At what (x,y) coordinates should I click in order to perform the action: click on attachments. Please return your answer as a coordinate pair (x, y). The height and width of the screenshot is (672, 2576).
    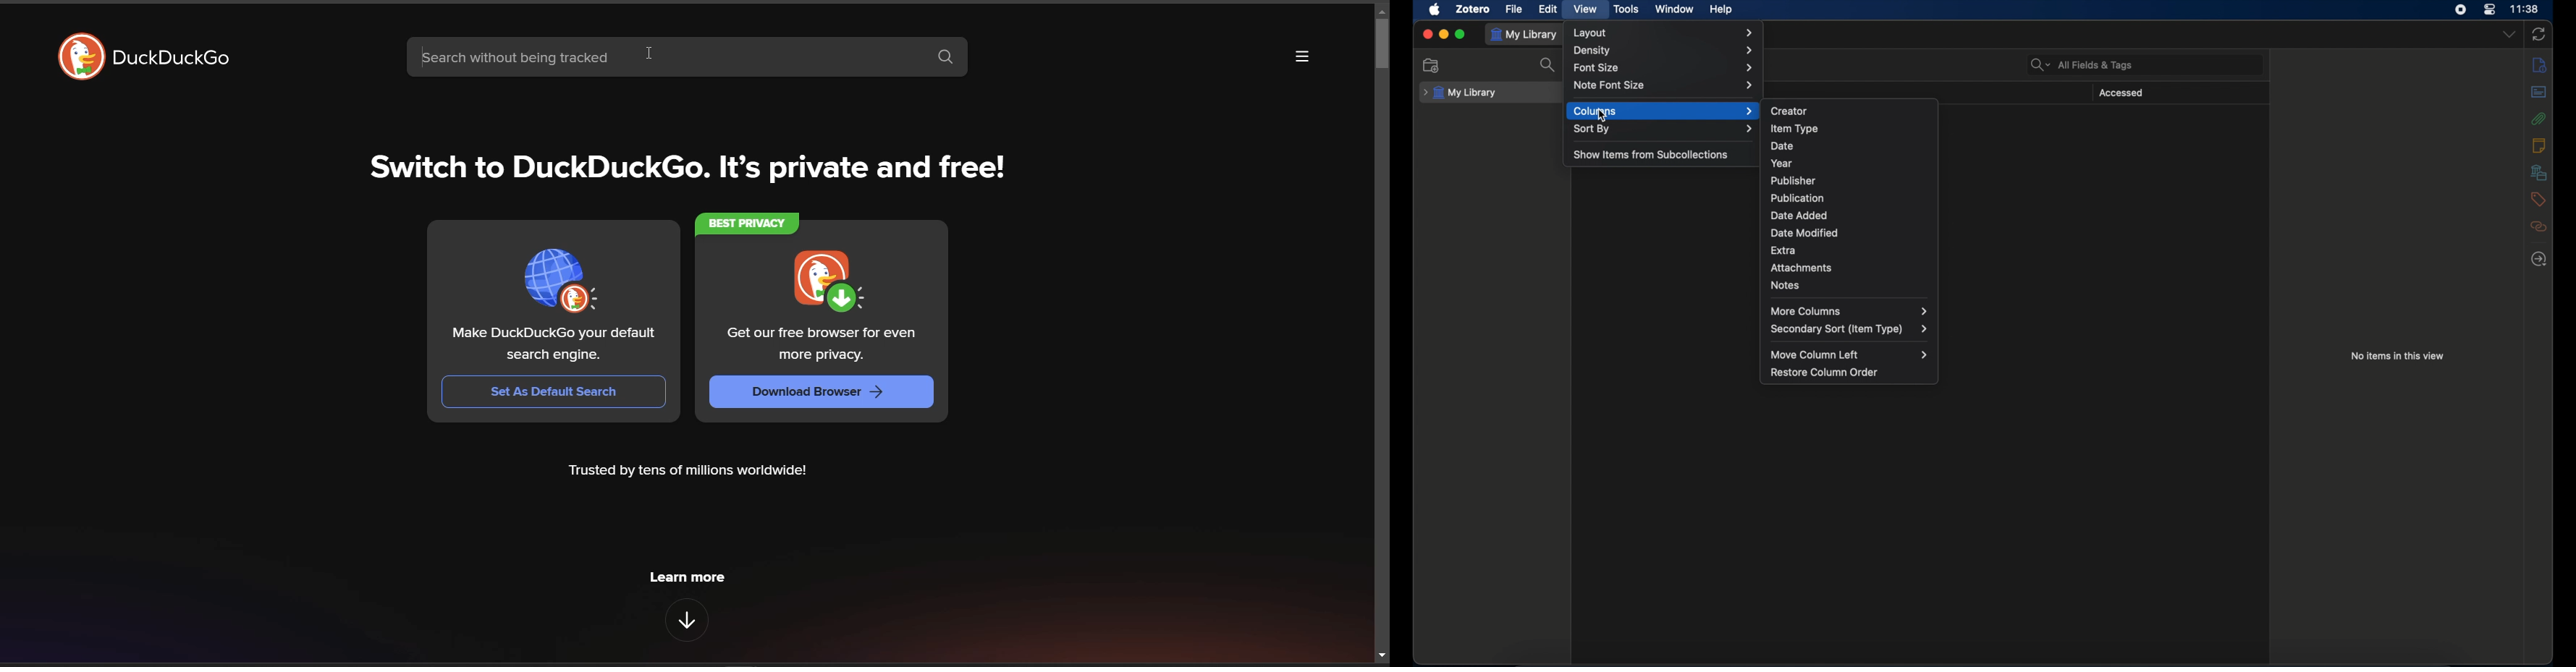
    Looking at the image, I should click on (2539, 119).